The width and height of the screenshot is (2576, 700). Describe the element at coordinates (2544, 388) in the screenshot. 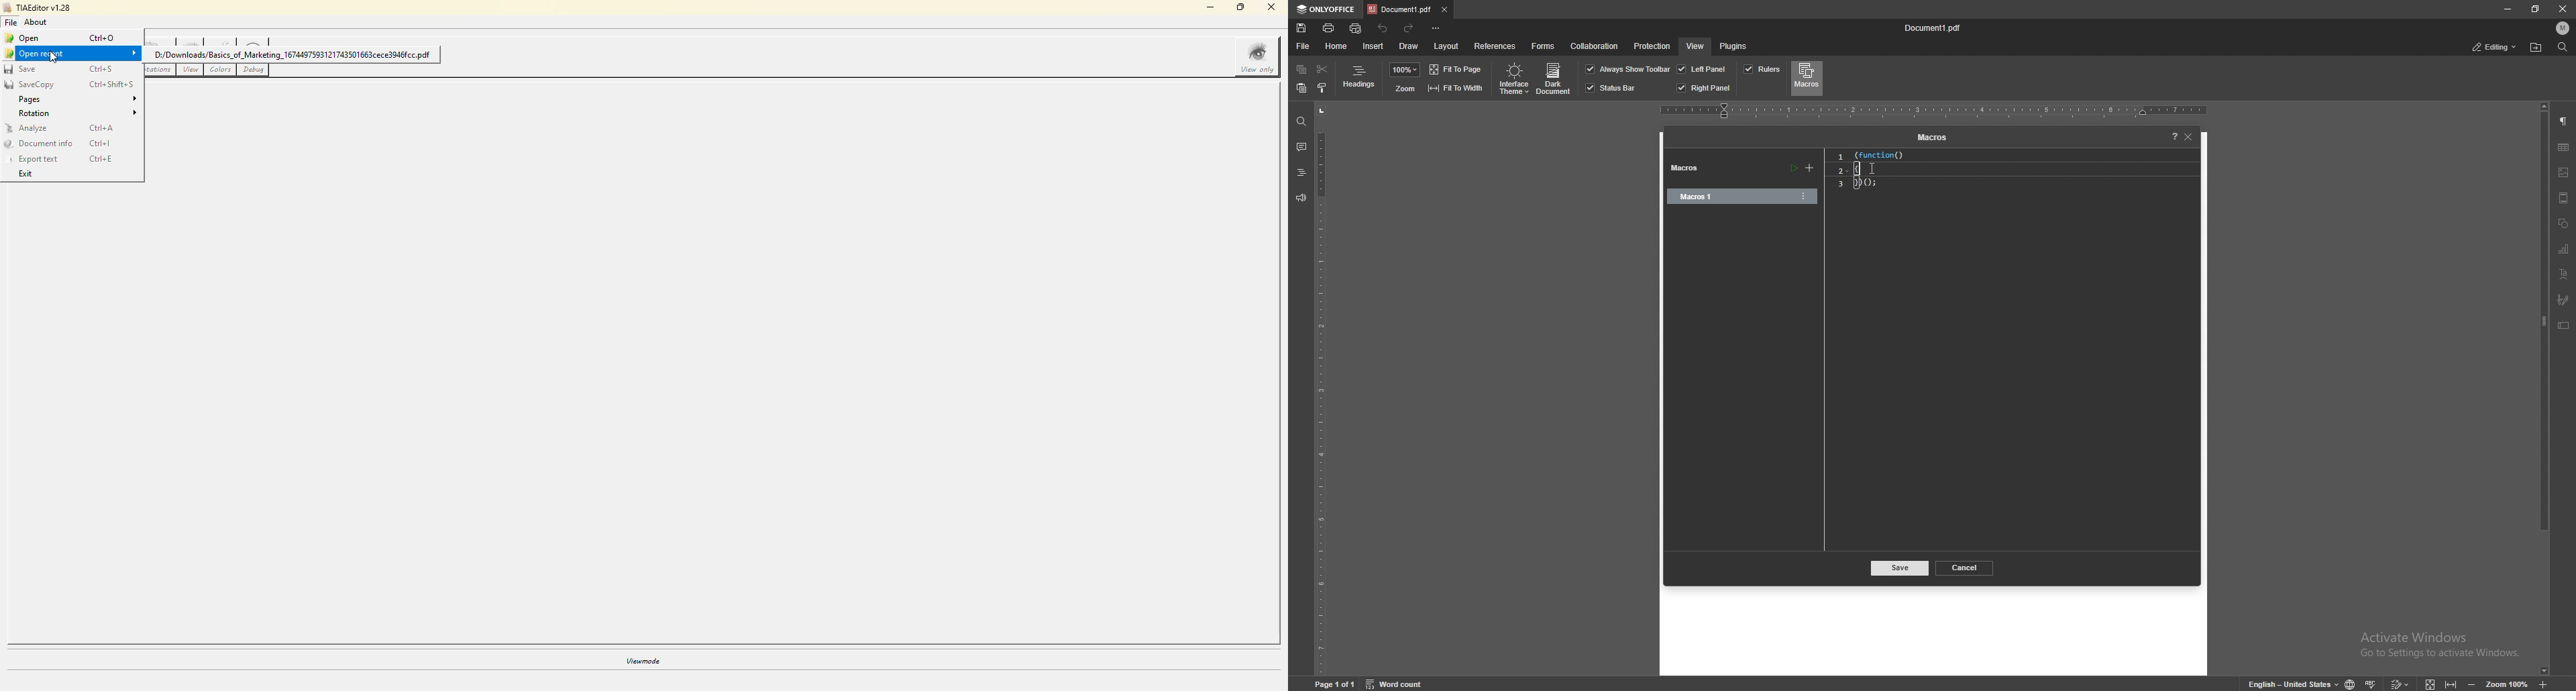

I see `scroll bar` at that location.